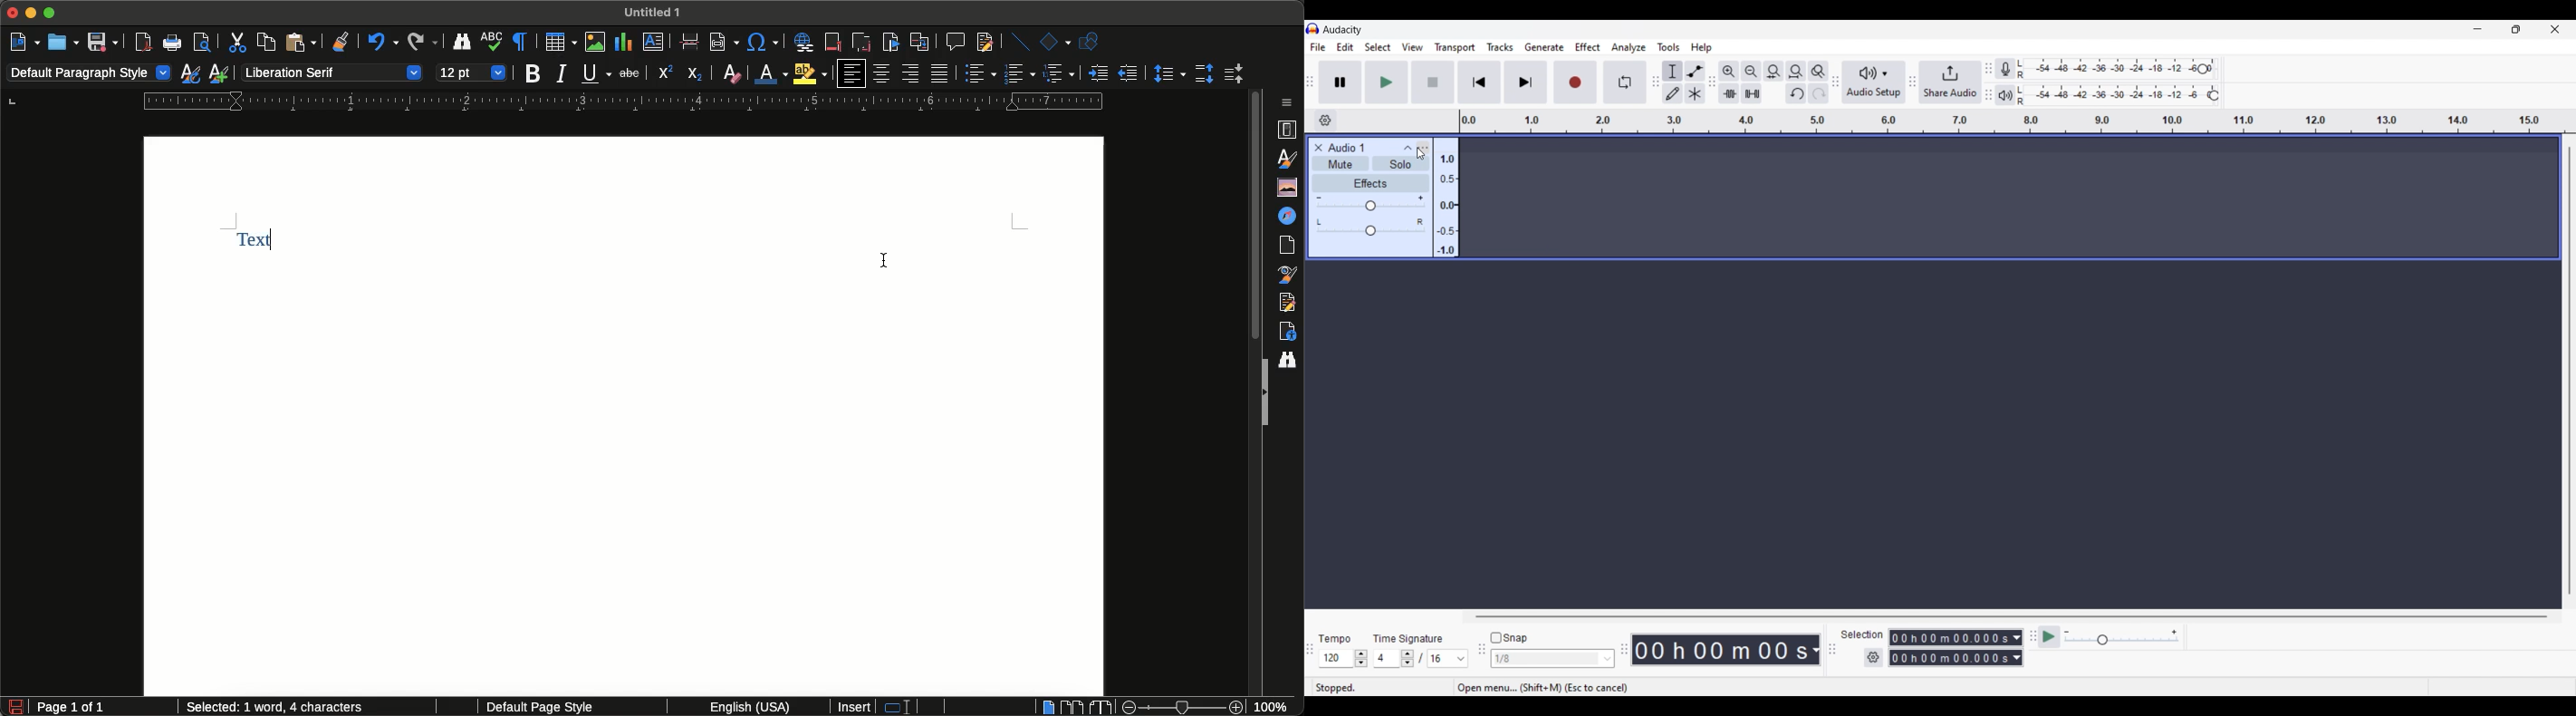  Describe the element at coordinates (1626, 82) in the screenshot. I see `Enable looping` at that location.